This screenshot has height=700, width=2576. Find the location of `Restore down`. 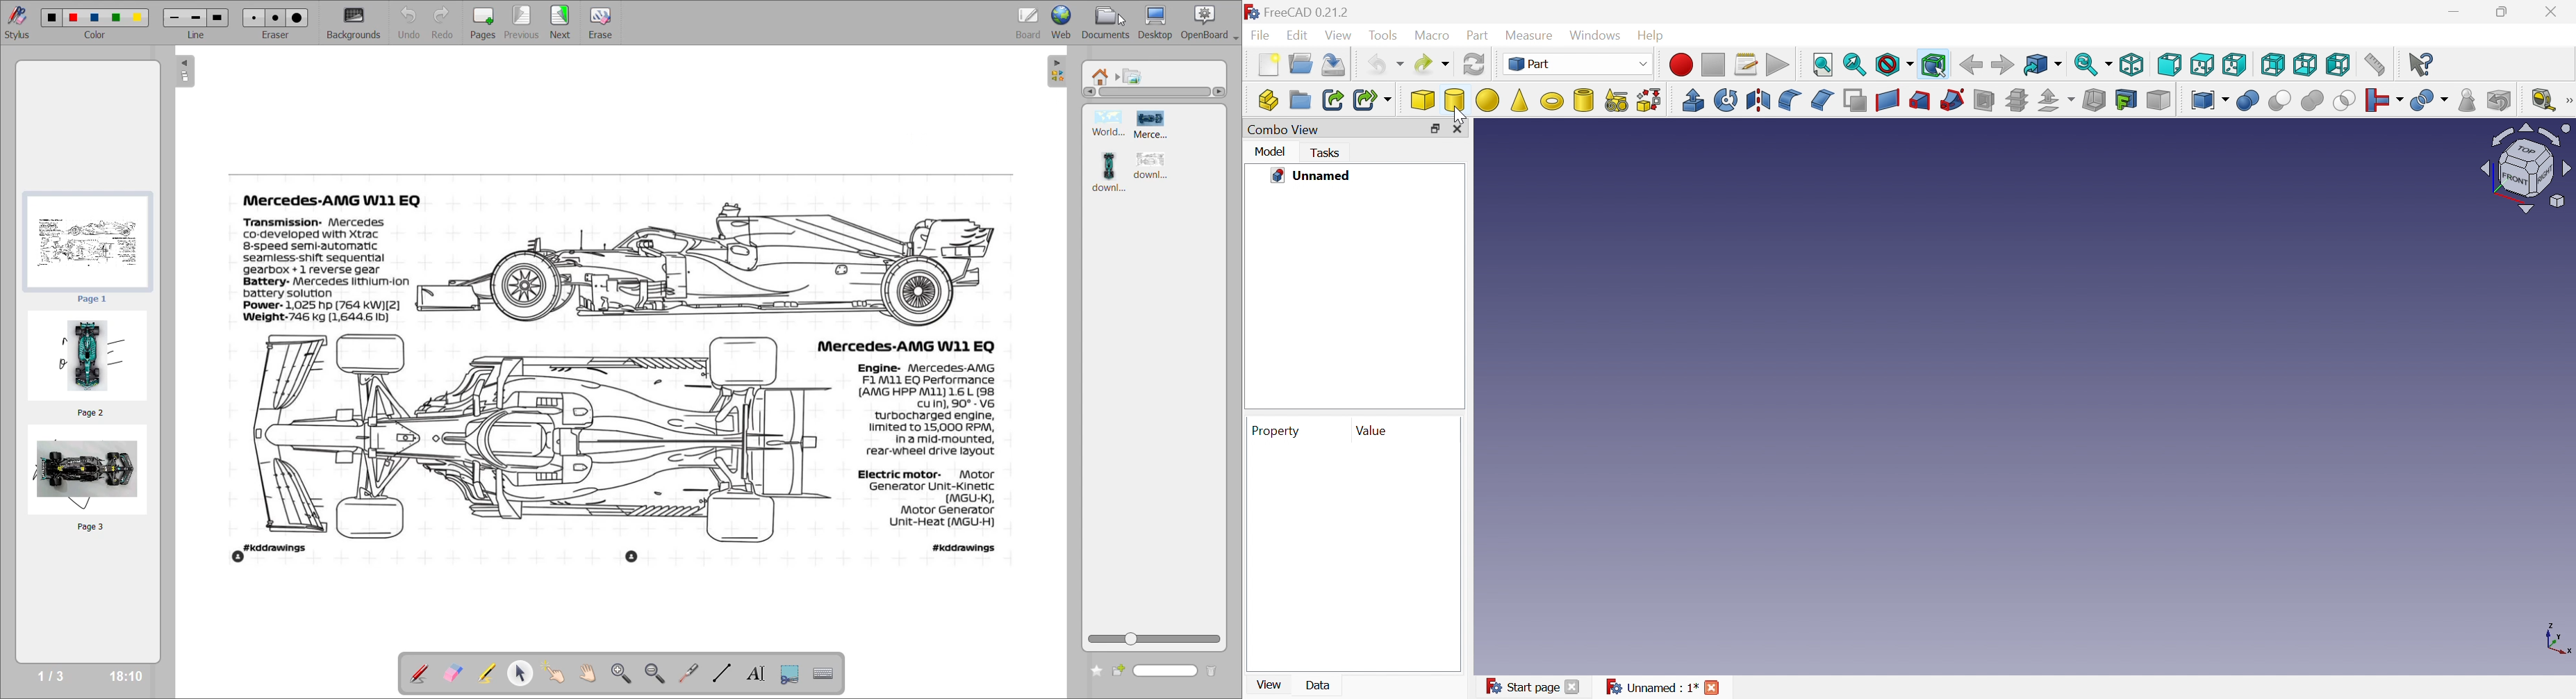

Restore down is located at coordinates (2505, 11).